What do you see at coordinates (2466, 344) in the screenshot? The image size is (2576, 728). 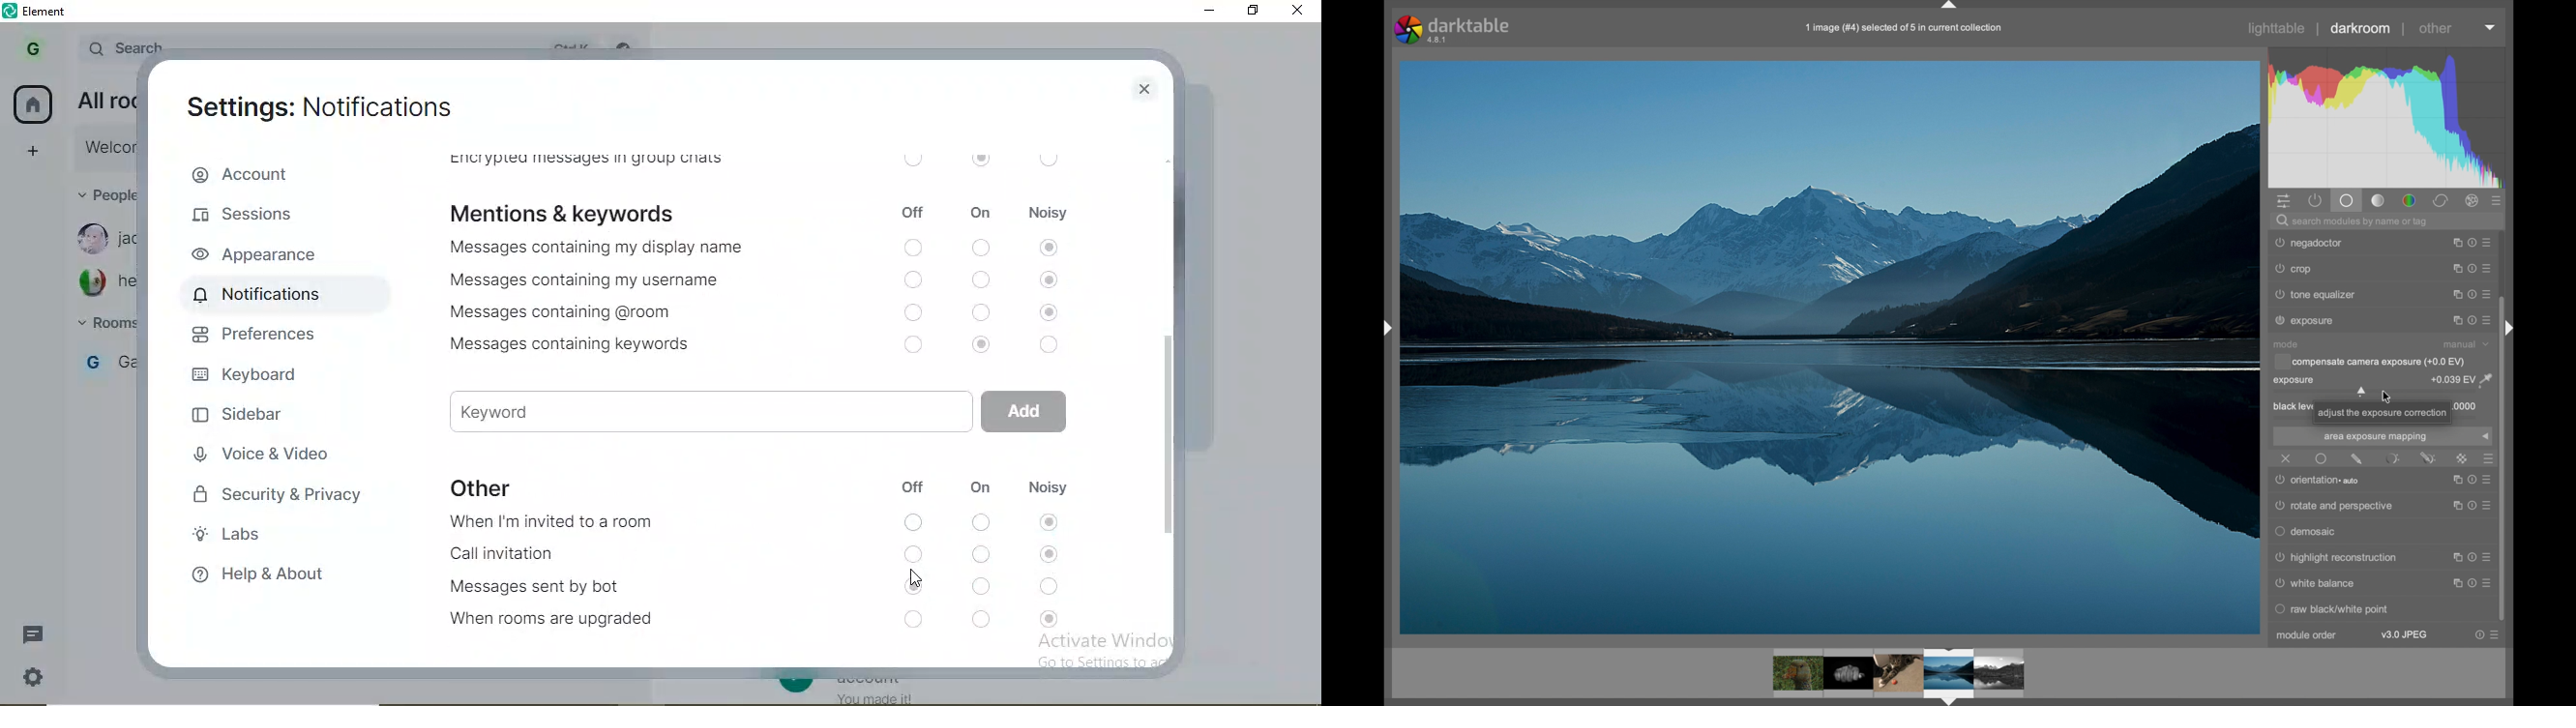 I see `manual dropdown` at bounding box center [2466, 344].